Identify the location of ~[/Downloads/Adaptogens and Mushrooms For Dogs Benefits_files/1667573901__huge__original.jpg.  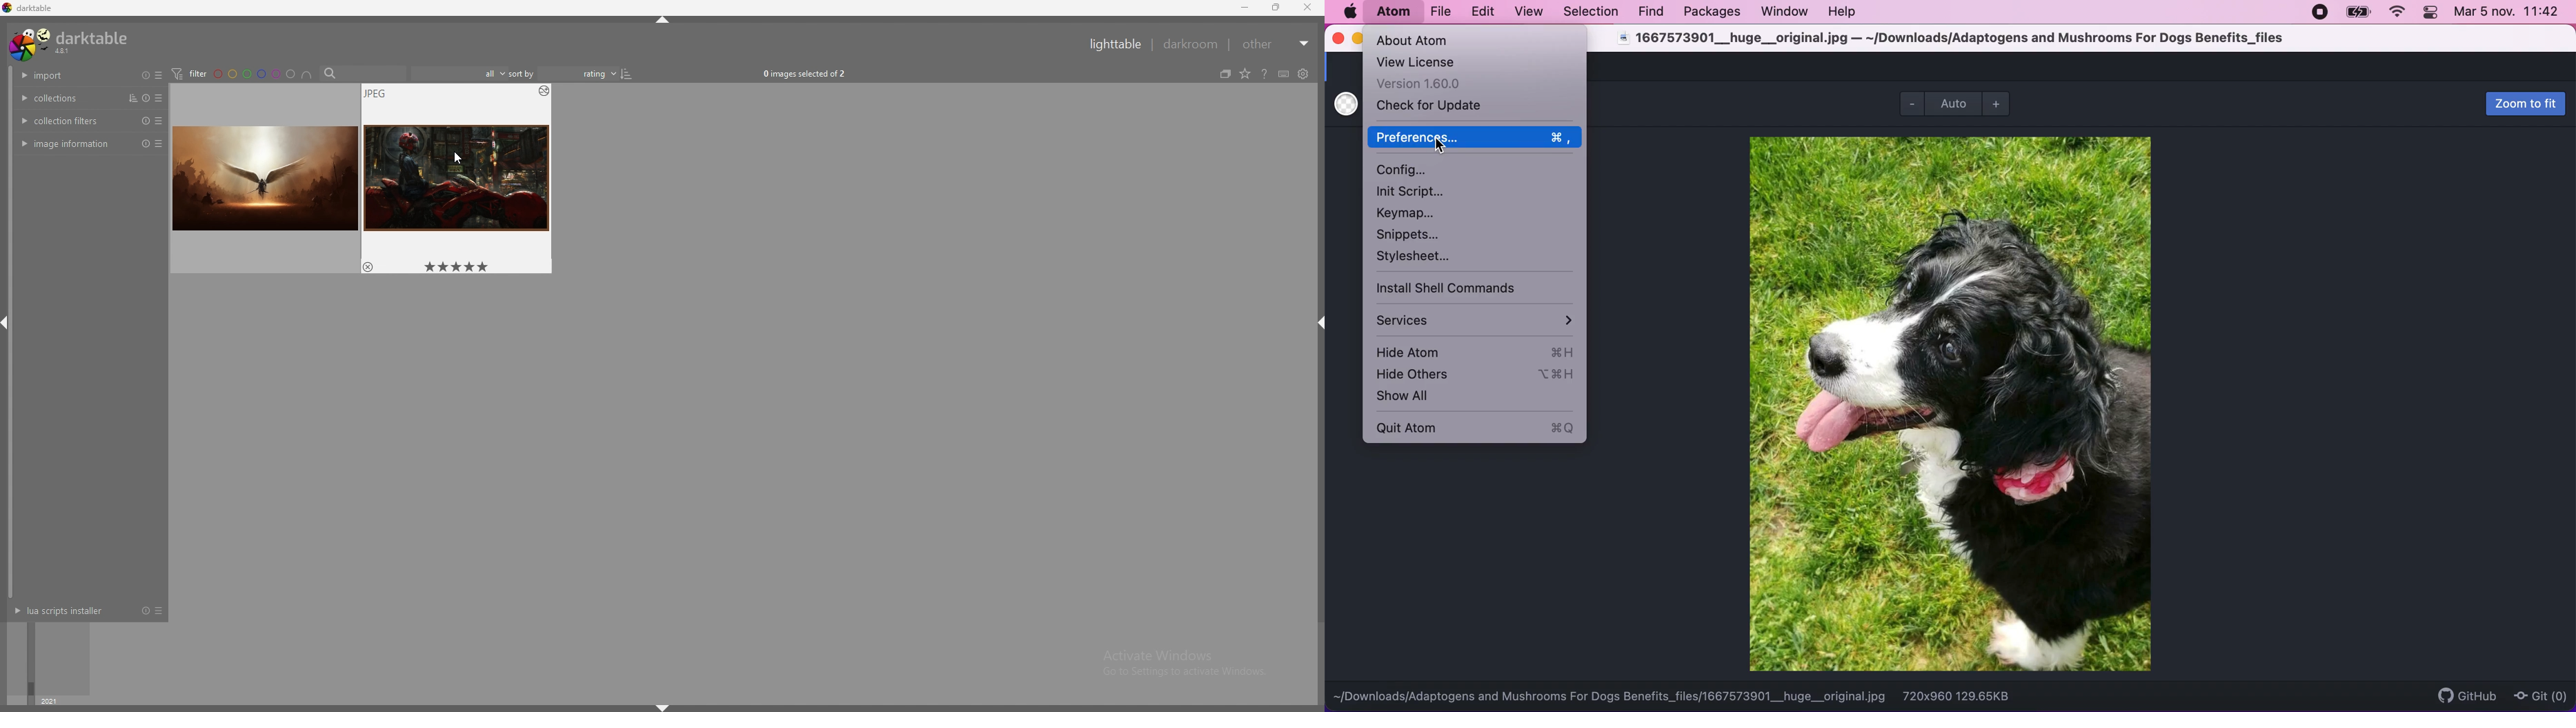
(1610, 697).